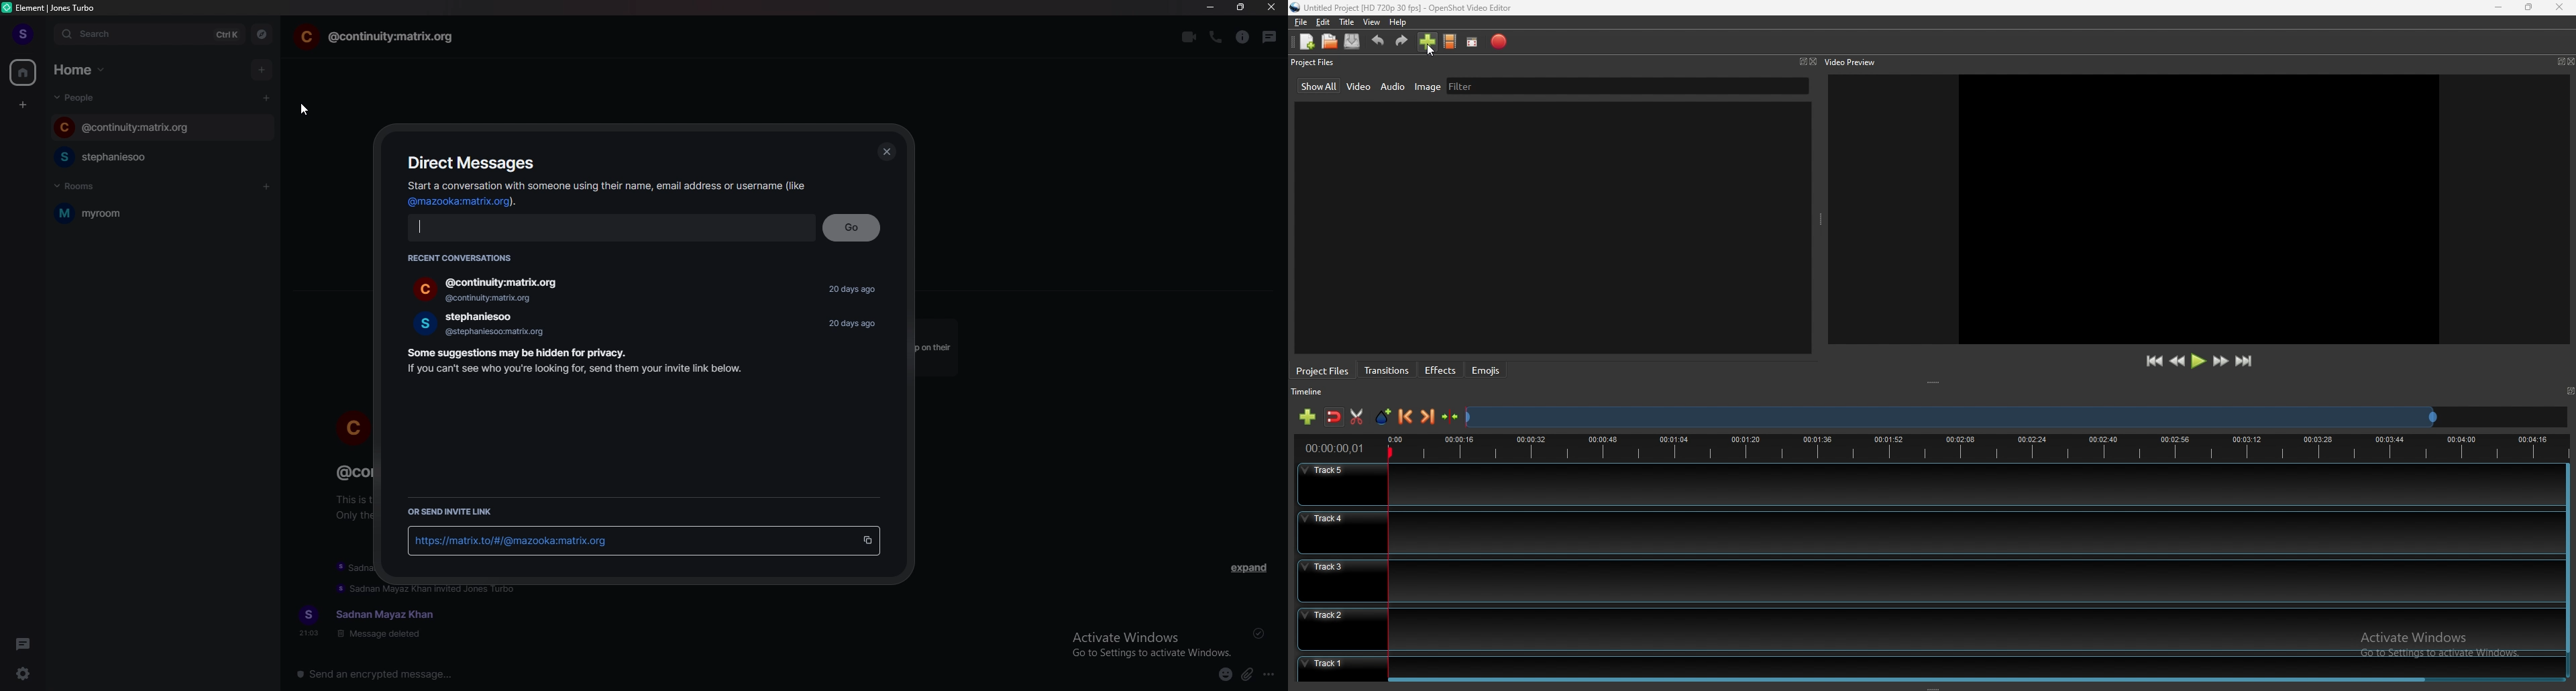  Describe the element at coordinates (2529, 7) in the screenshot. I see `resize` at that location.